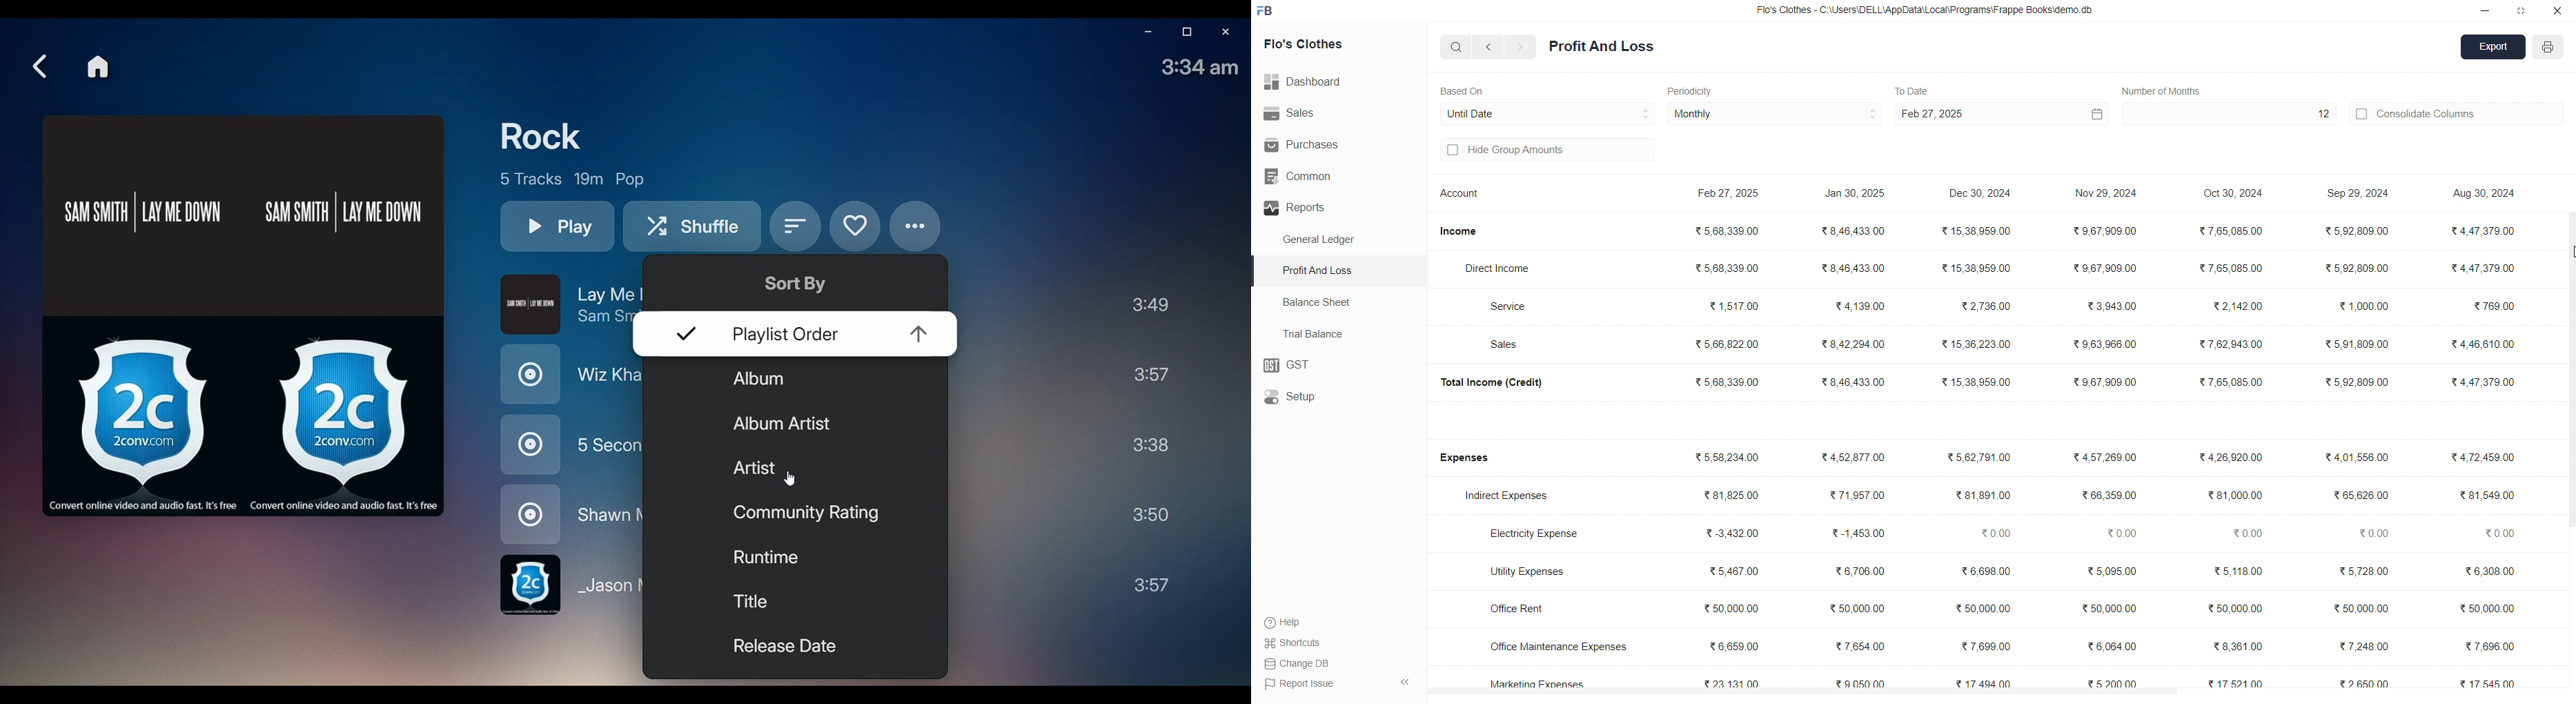 This screenshot has height=728, width=2576. What do you see at coordinates (762, 603) in the screenshot?
I see `Title` at bounding box center [762, 603].